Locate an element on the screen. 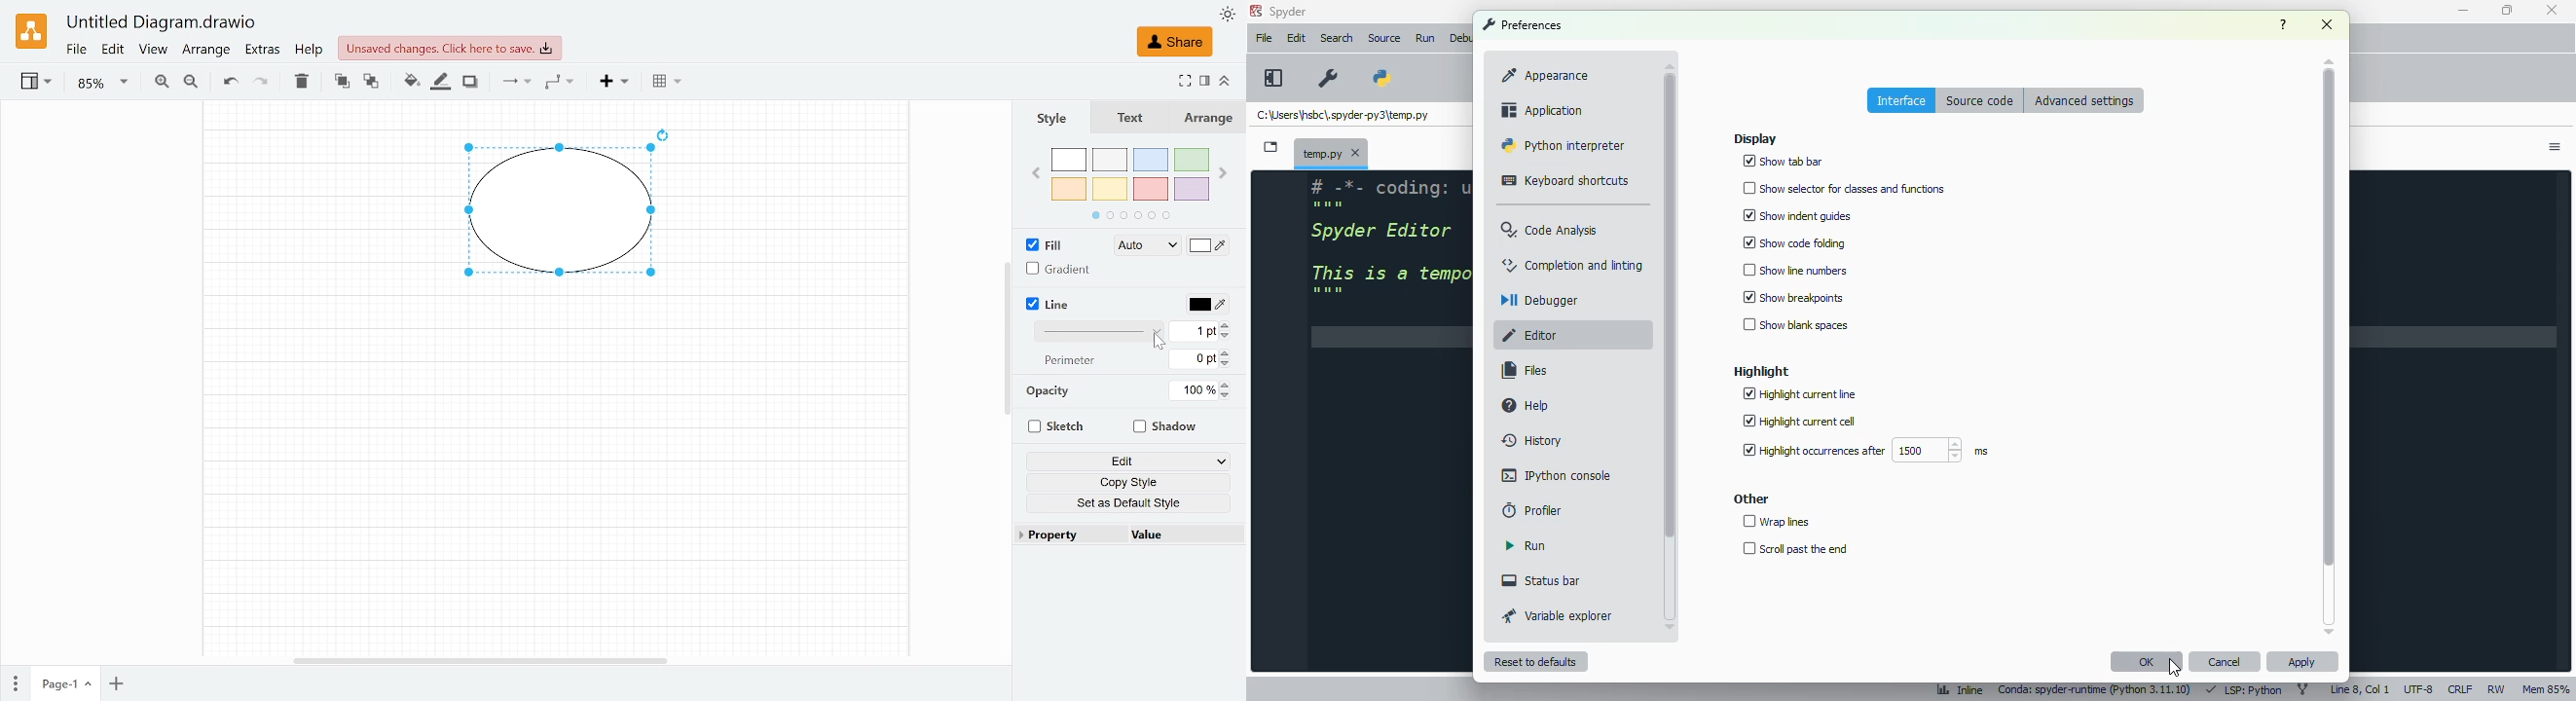 The width and height of the screenshot is (2576, 728). PYTHONPATH manager is located at coordinates (1384, 76).